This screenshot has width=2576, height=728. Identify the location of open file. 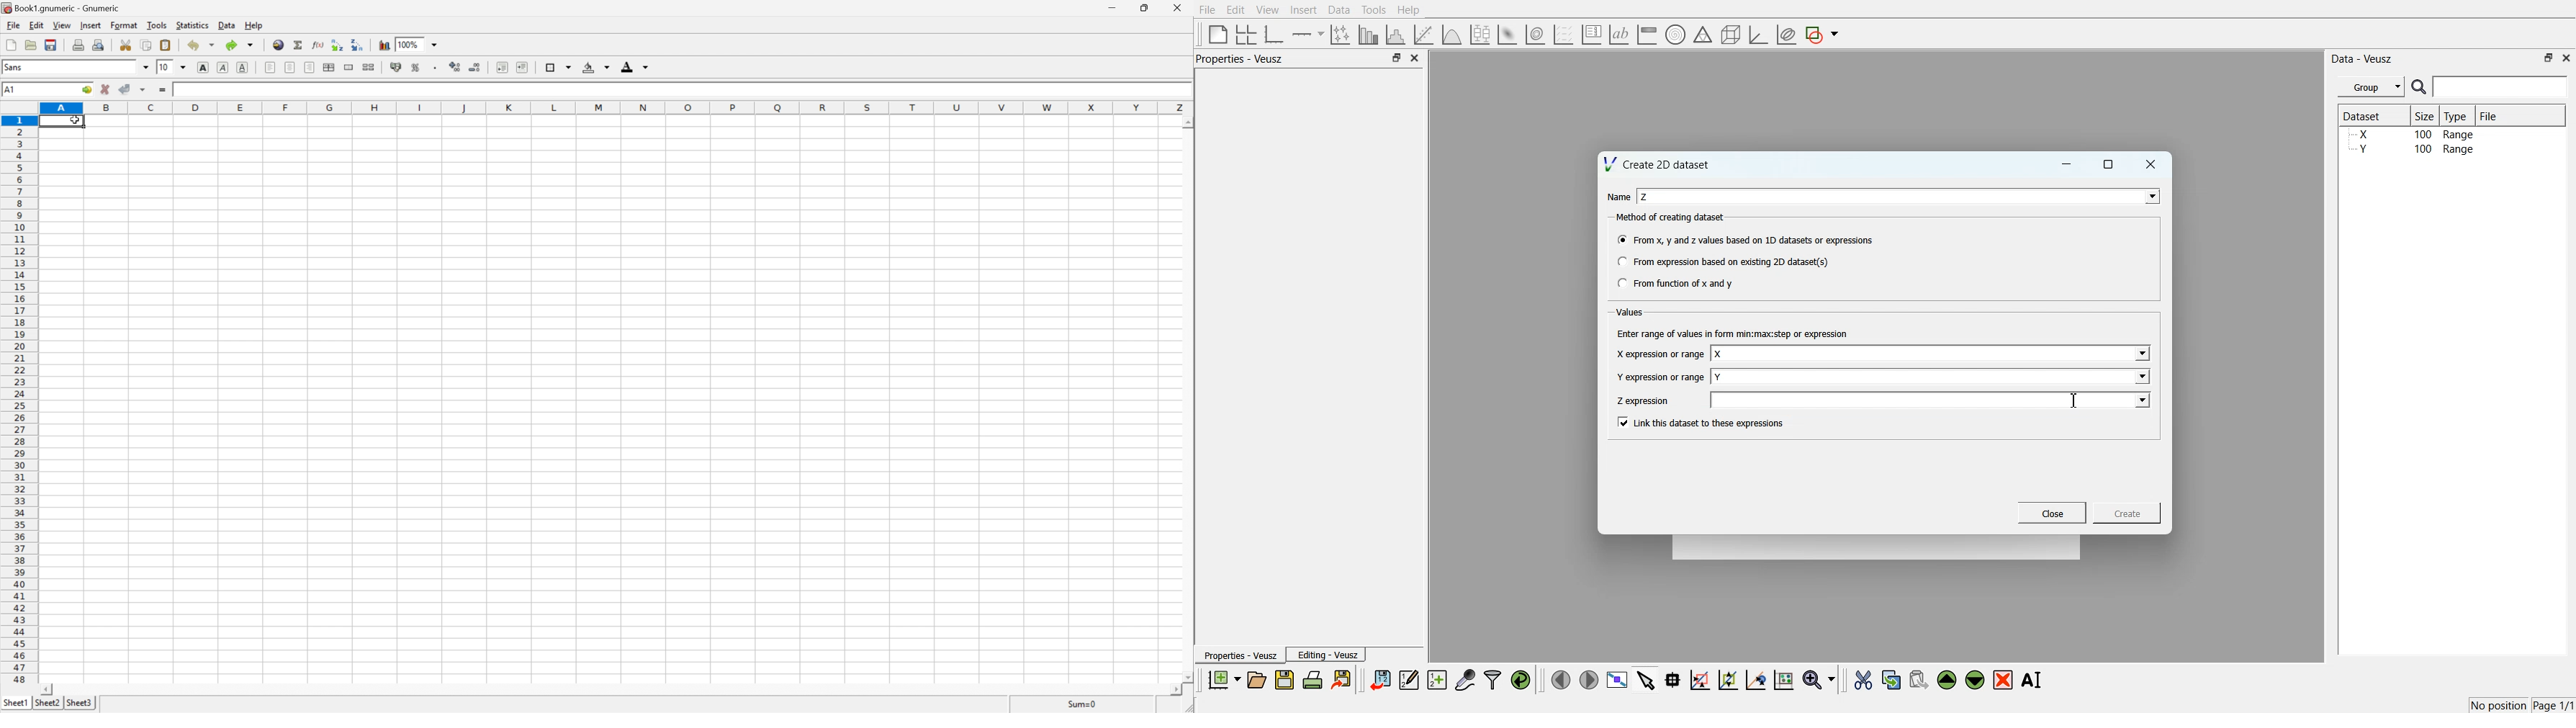
(32, 43).